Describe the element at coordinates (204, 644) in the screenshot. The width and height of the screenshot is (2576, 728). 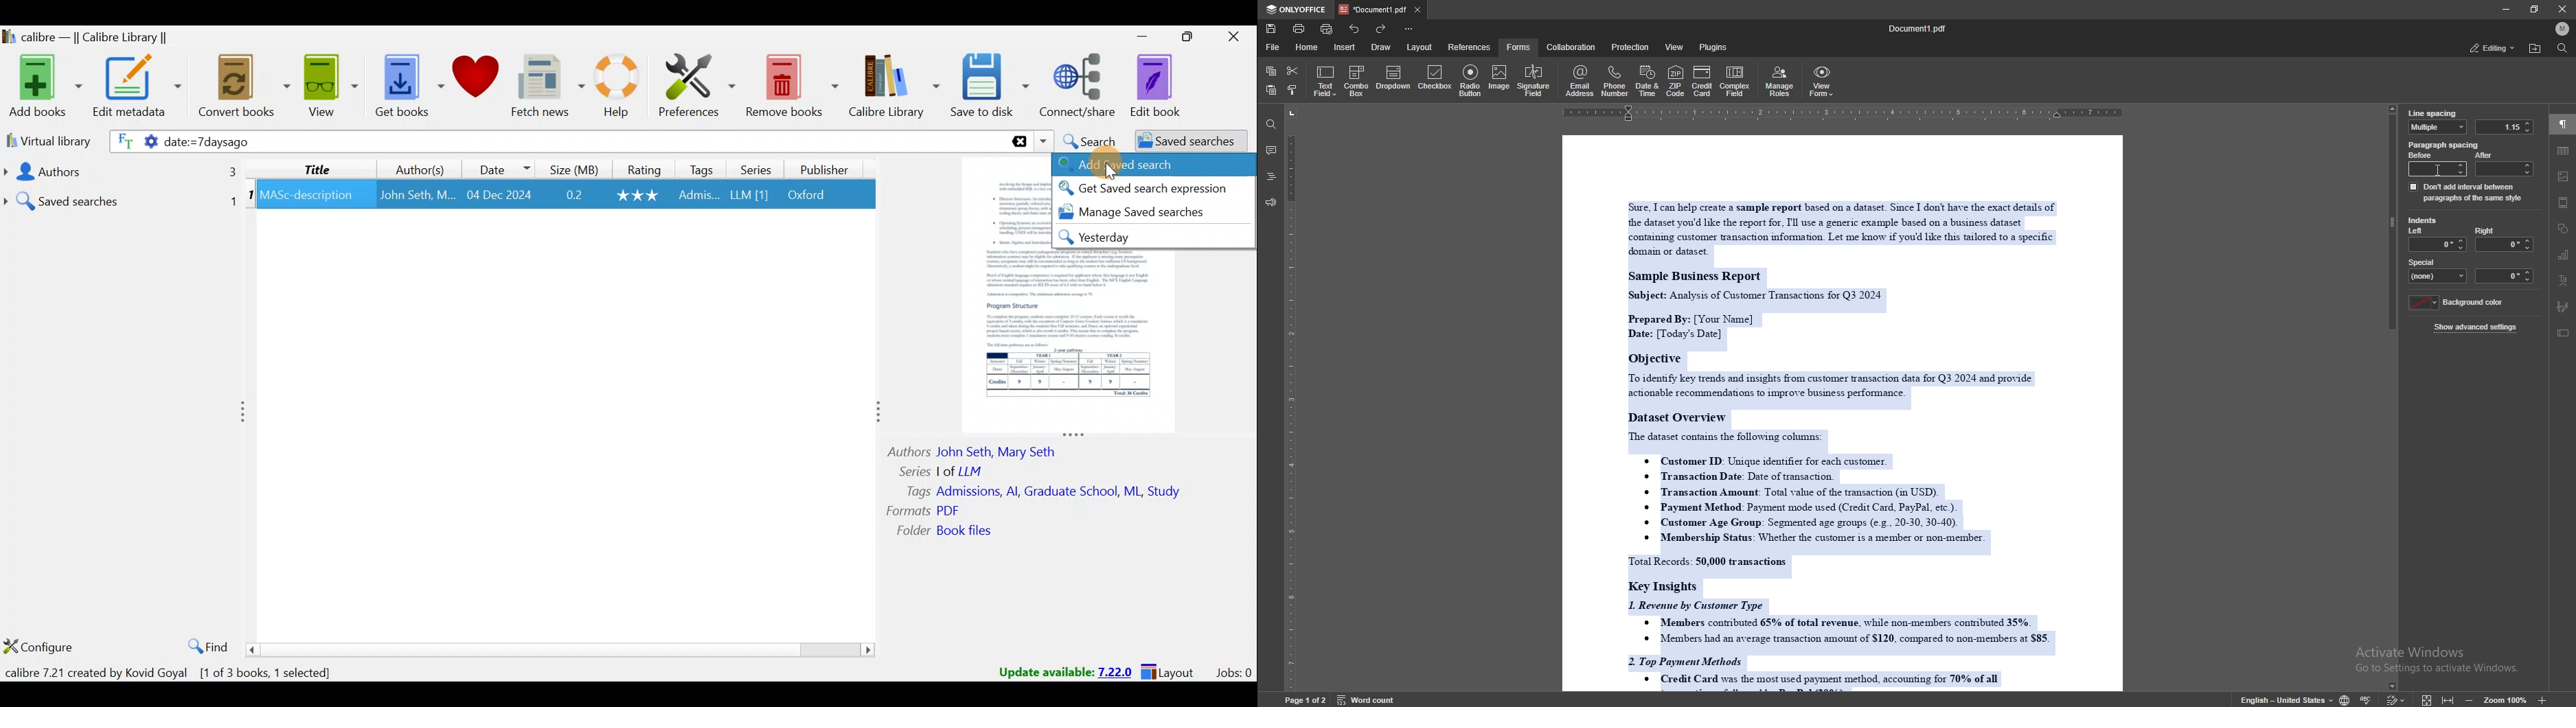
I see `Find` at that location.